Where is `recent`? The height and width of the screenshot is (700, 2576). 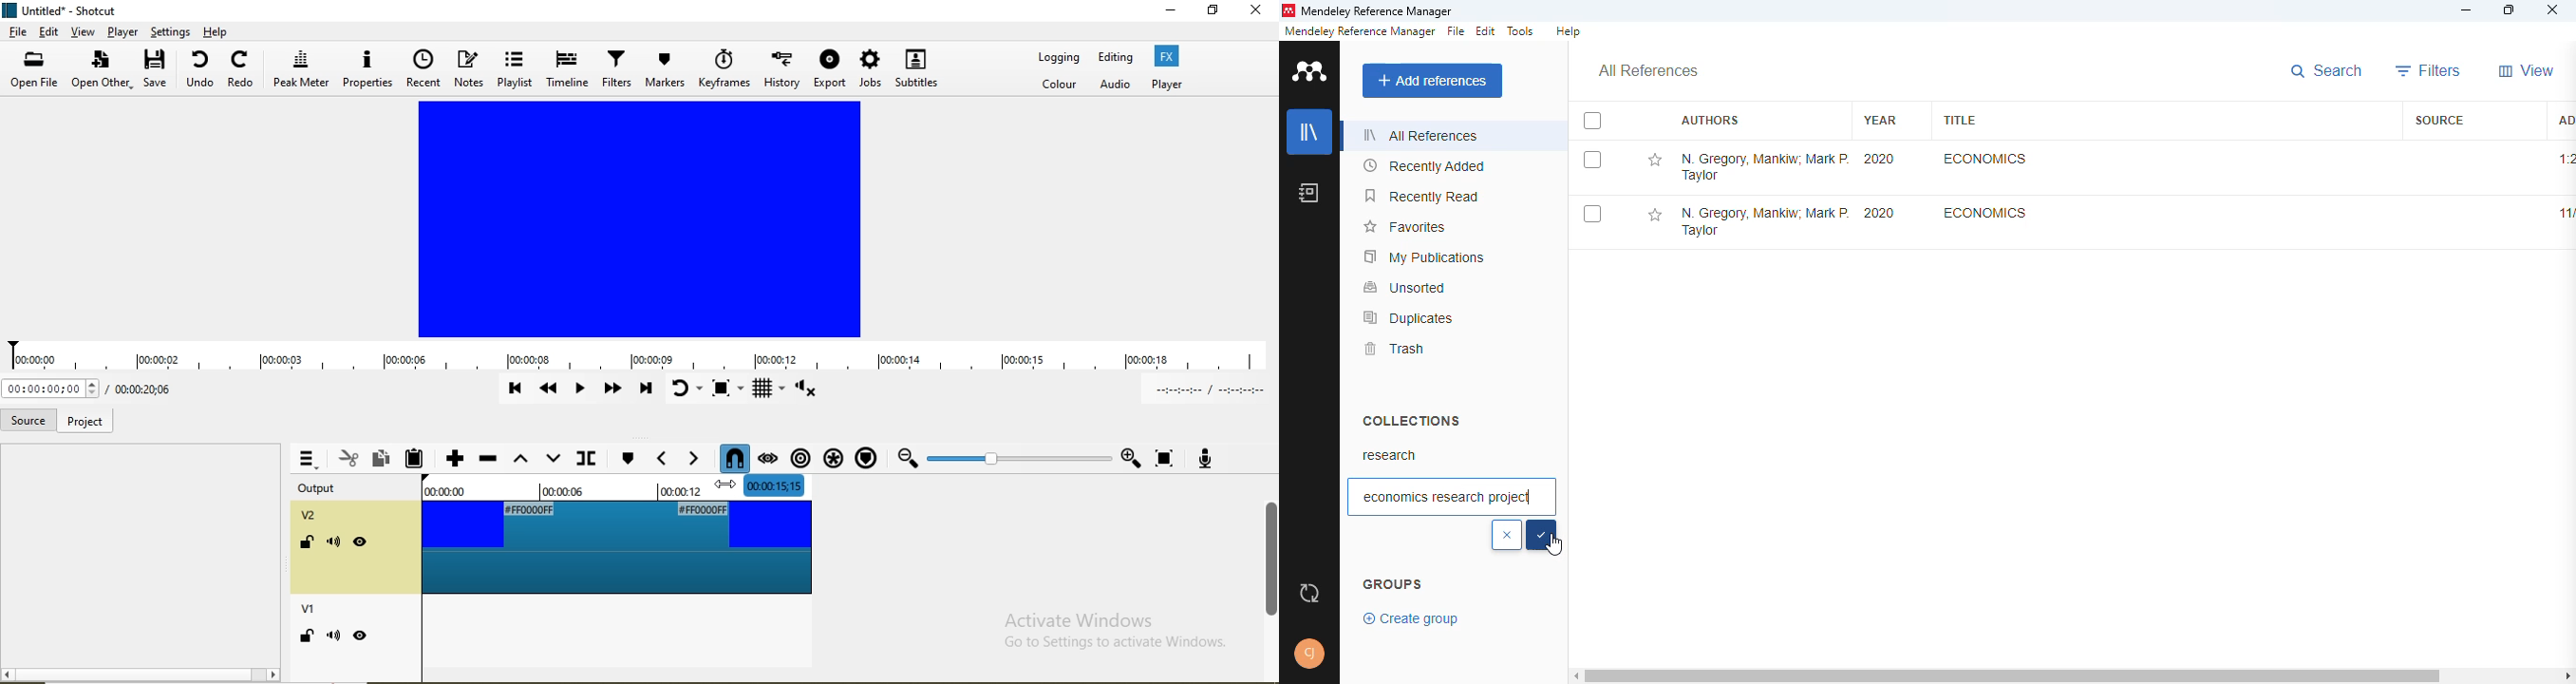
recent is located at coordinates (423, 68).